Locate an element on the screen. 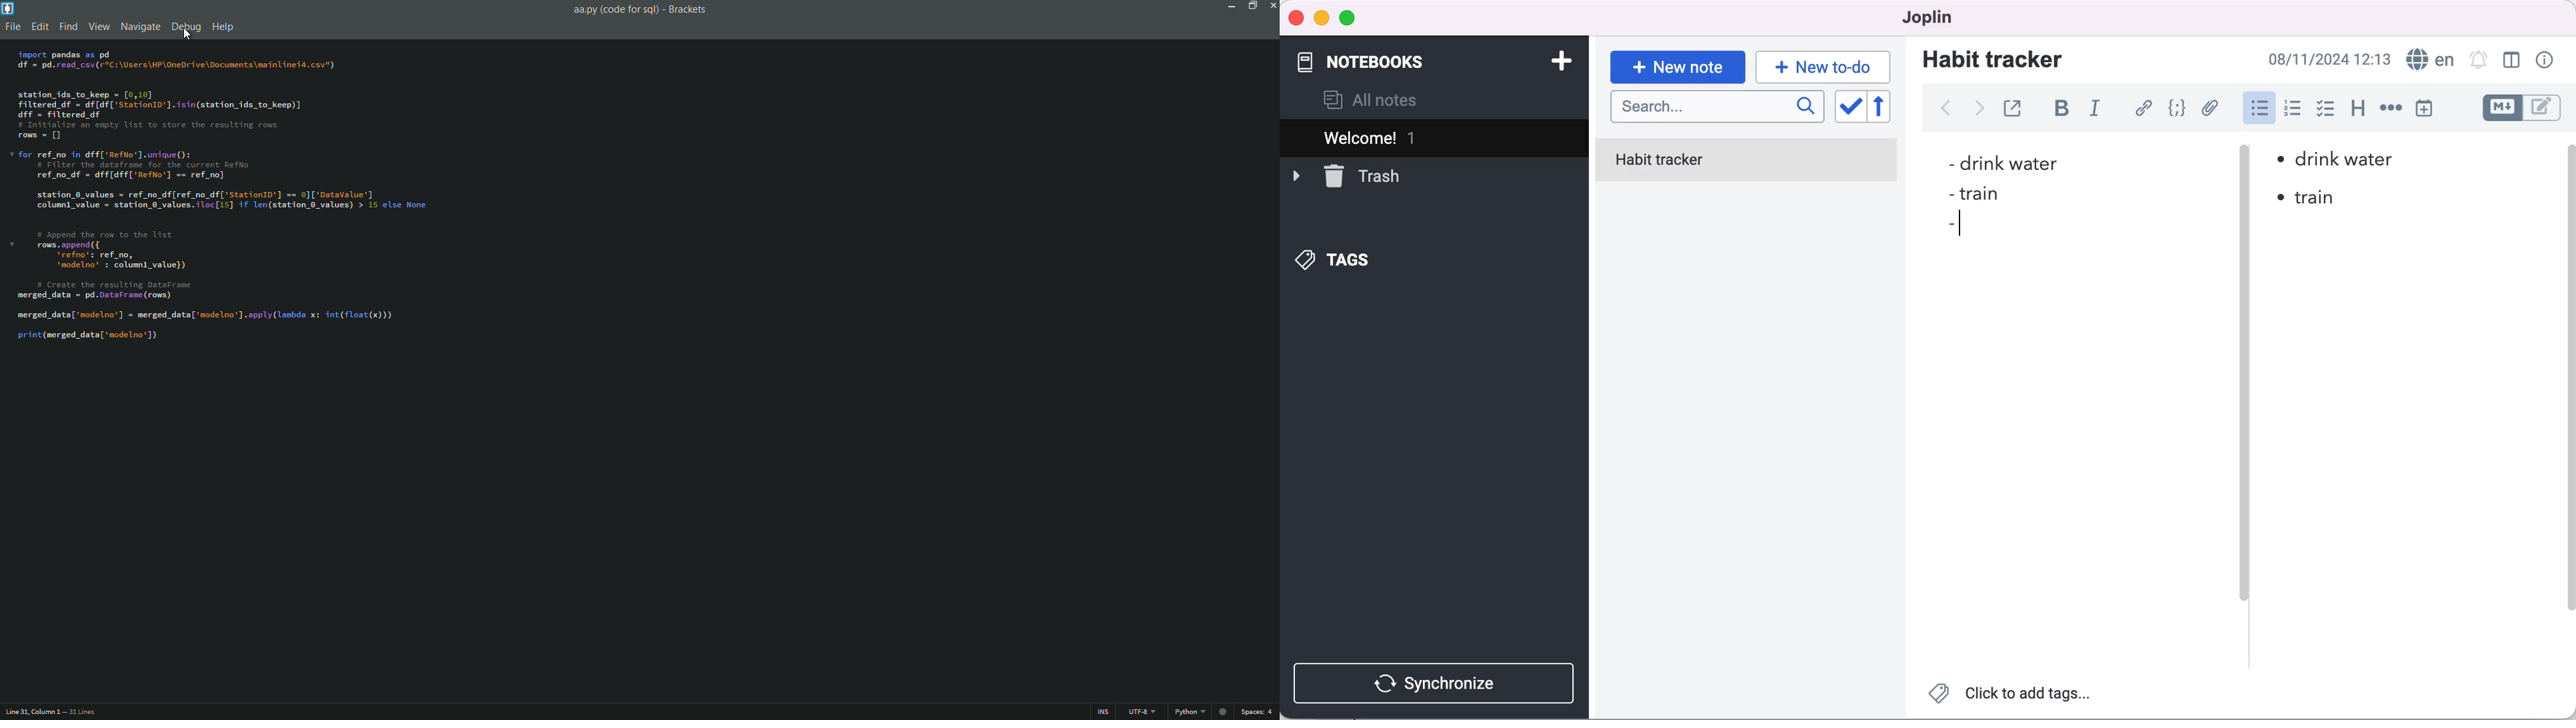  welcome 1 is located at coordinates (1437, 138).